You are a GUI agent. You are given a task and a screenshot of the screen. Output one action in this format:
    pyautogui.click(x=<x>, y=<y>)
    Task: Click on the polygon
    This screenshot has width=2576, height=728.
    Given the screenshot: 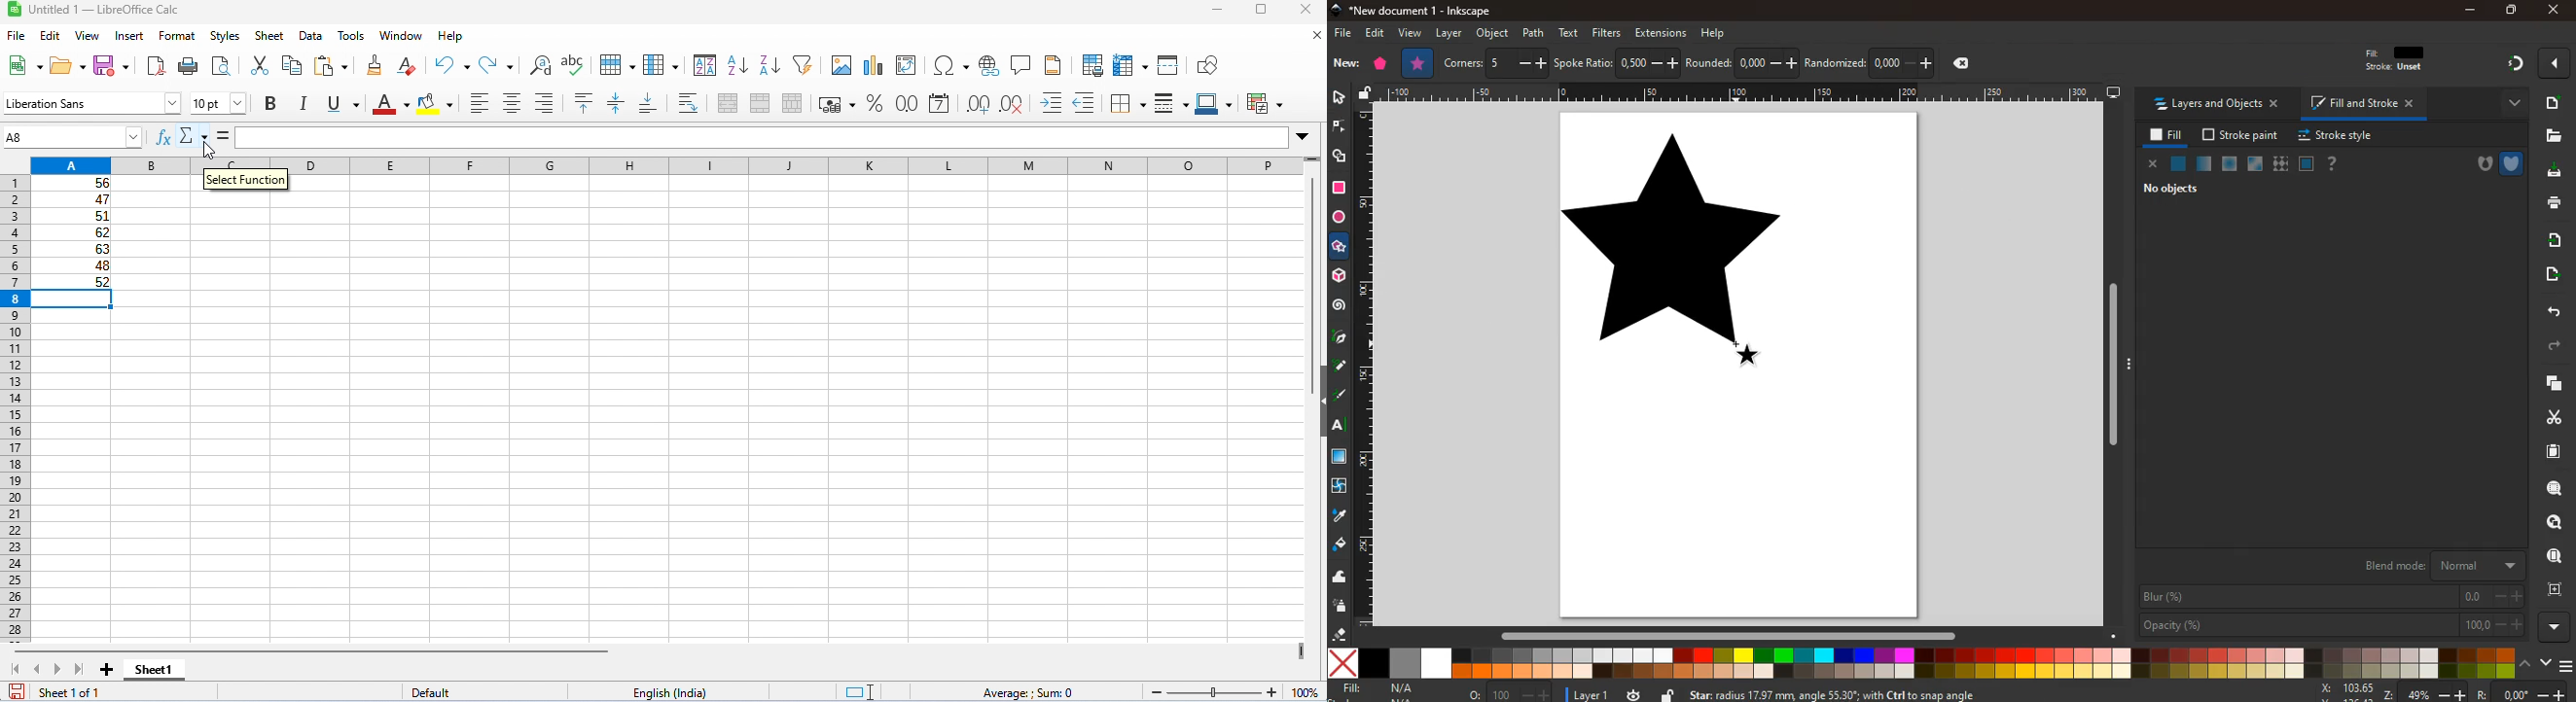 What is the action you would take?
    pyautogui.click(x=1381, y=65)
    